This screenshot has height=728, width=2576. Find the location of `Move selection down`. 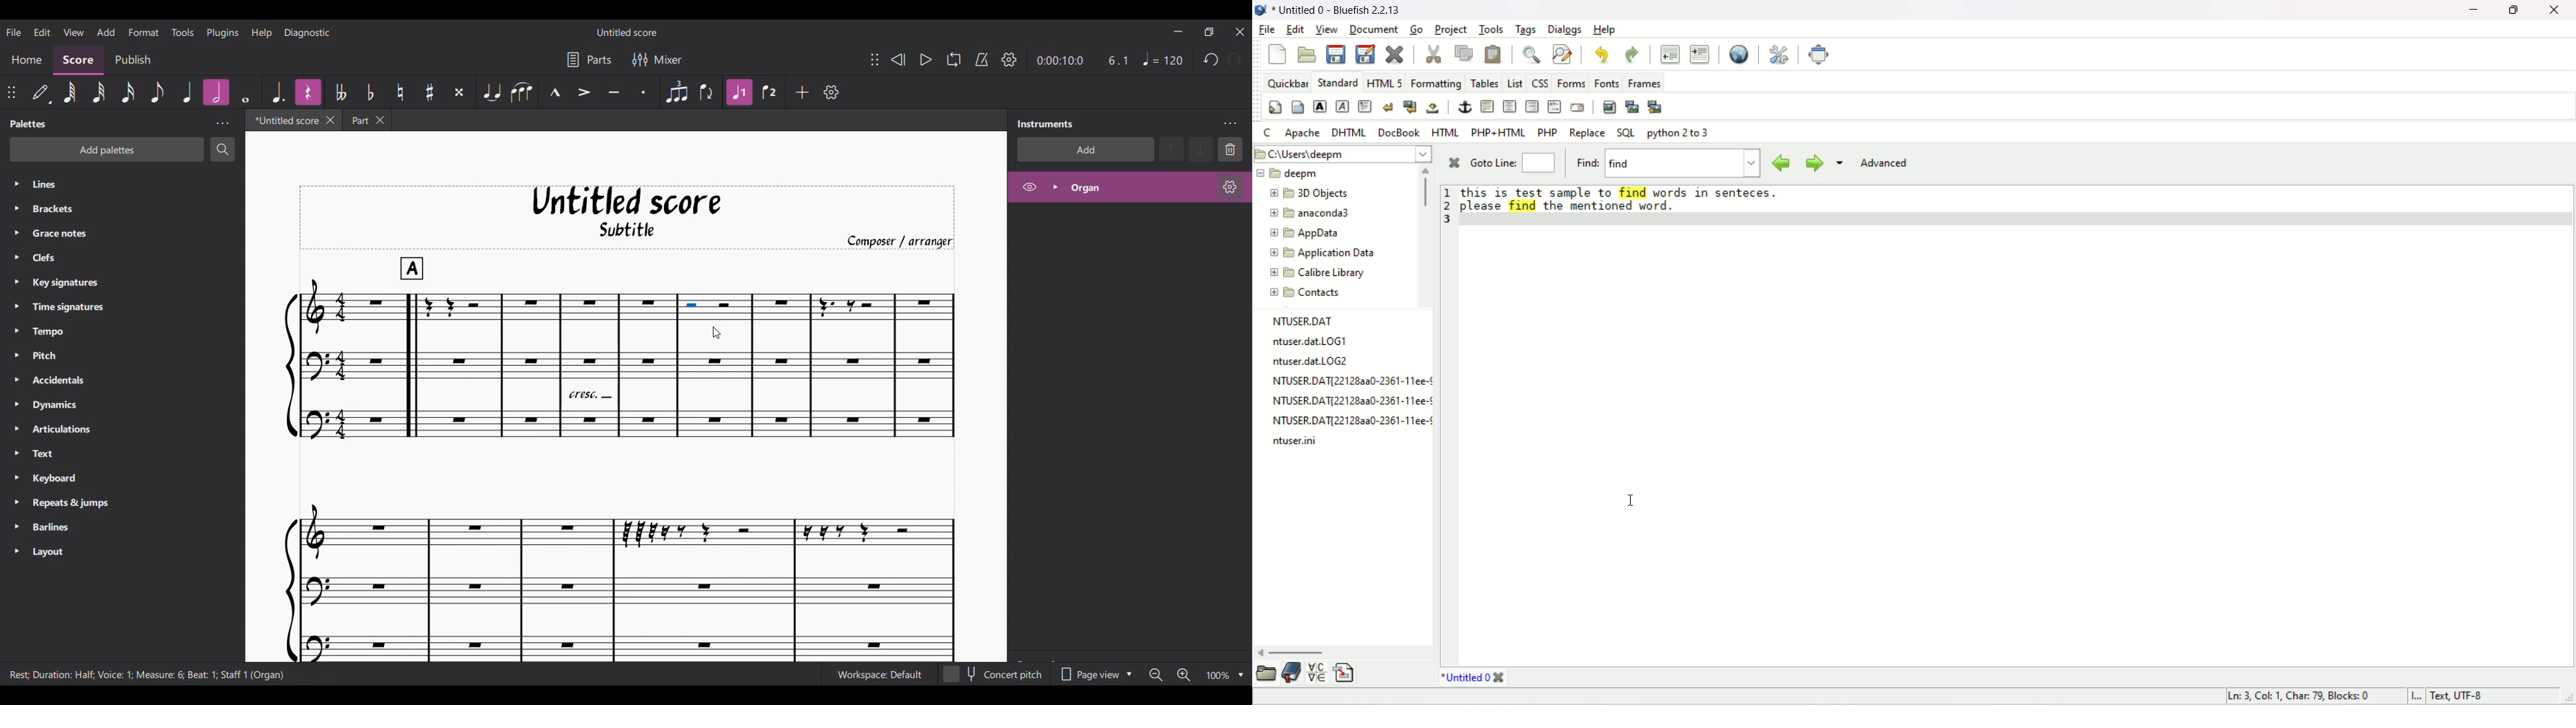

Move selection down is located at coordinates (1201, 149).